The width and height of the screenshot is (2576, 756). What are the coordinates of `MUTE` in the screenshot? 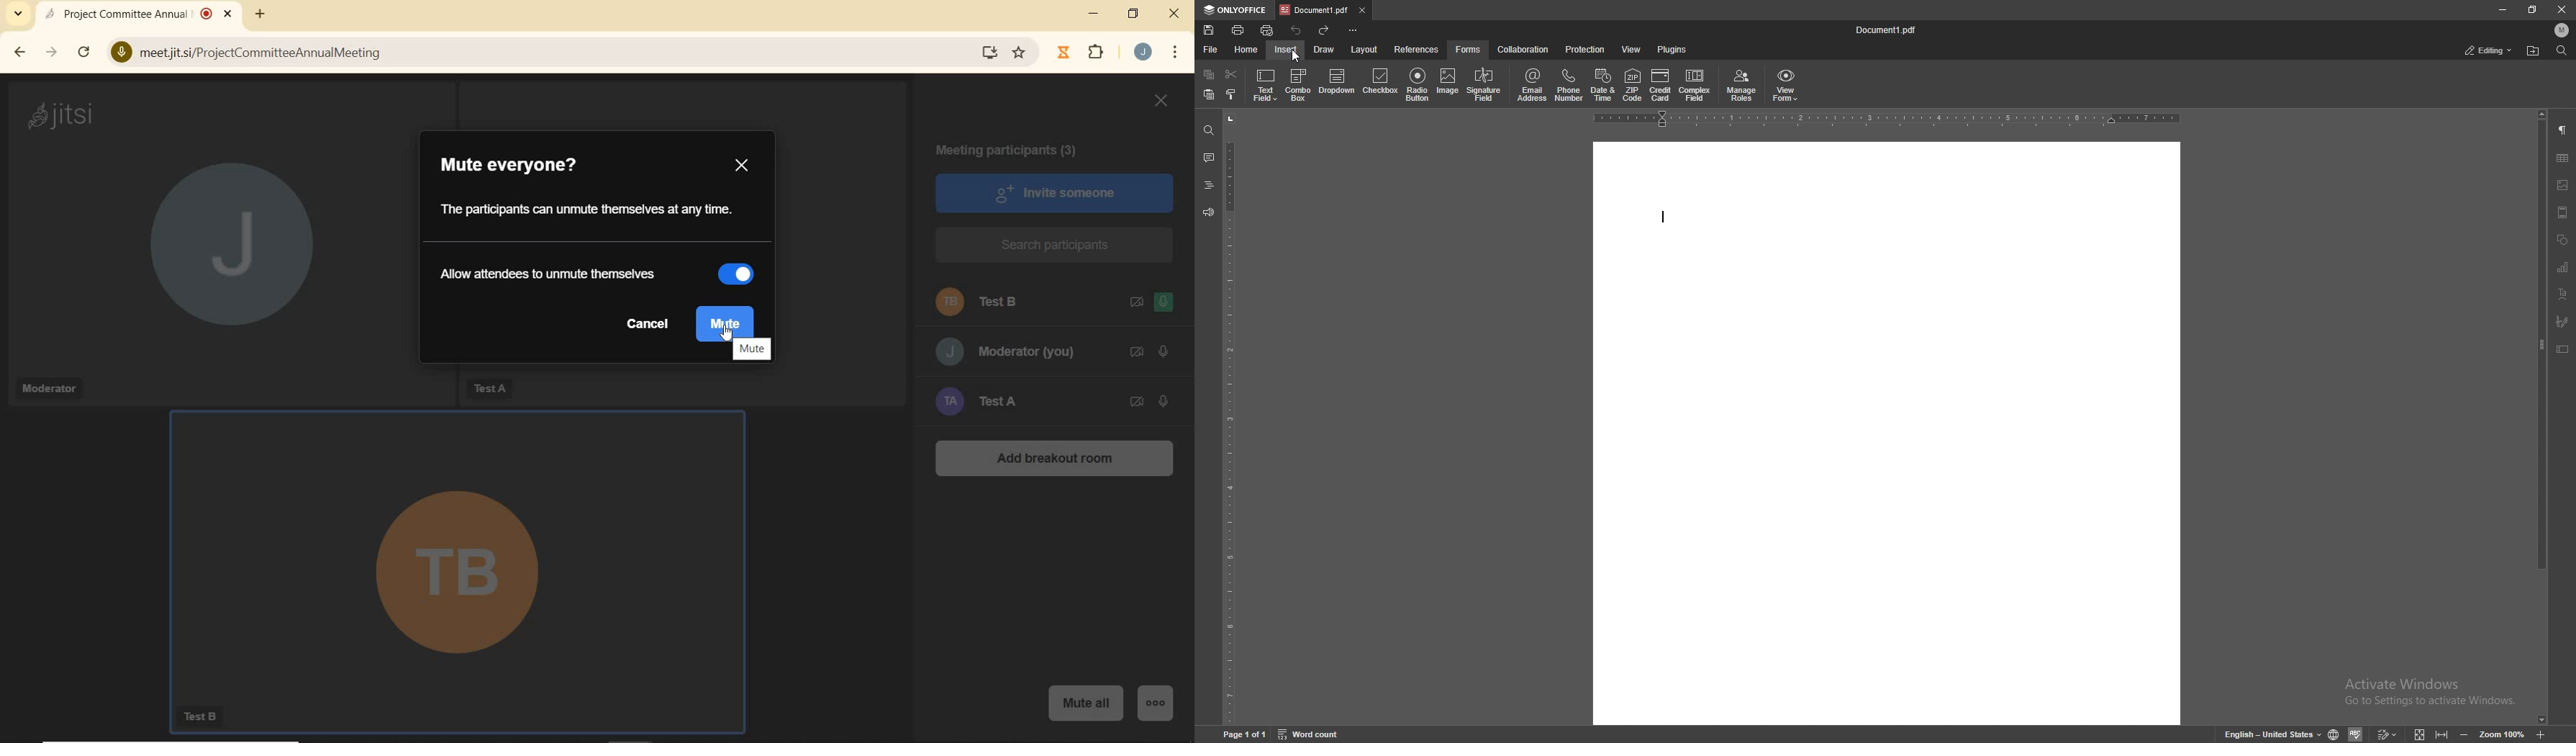 It's located at (754, 349).